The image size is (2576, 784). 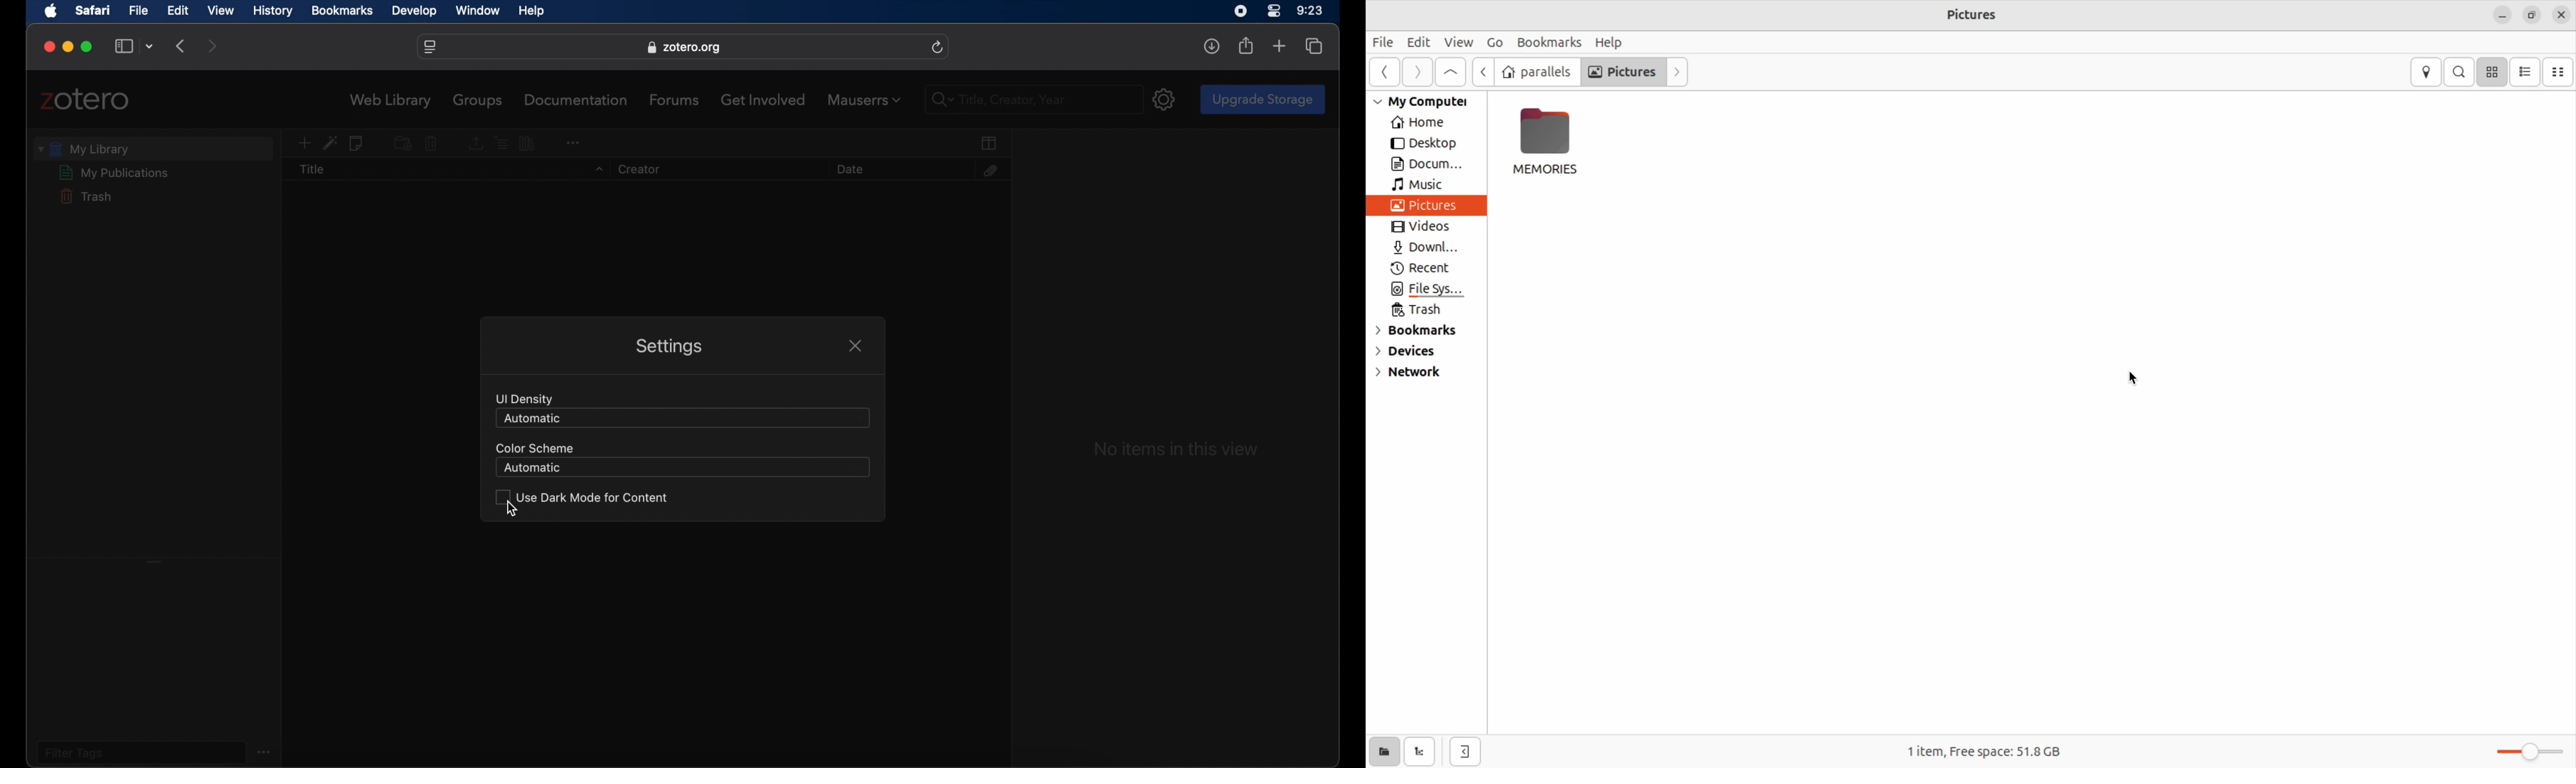 What do you see at coordinates (304, 144) in the screenshot?
I see `new item` at bounding box center [304, 144].